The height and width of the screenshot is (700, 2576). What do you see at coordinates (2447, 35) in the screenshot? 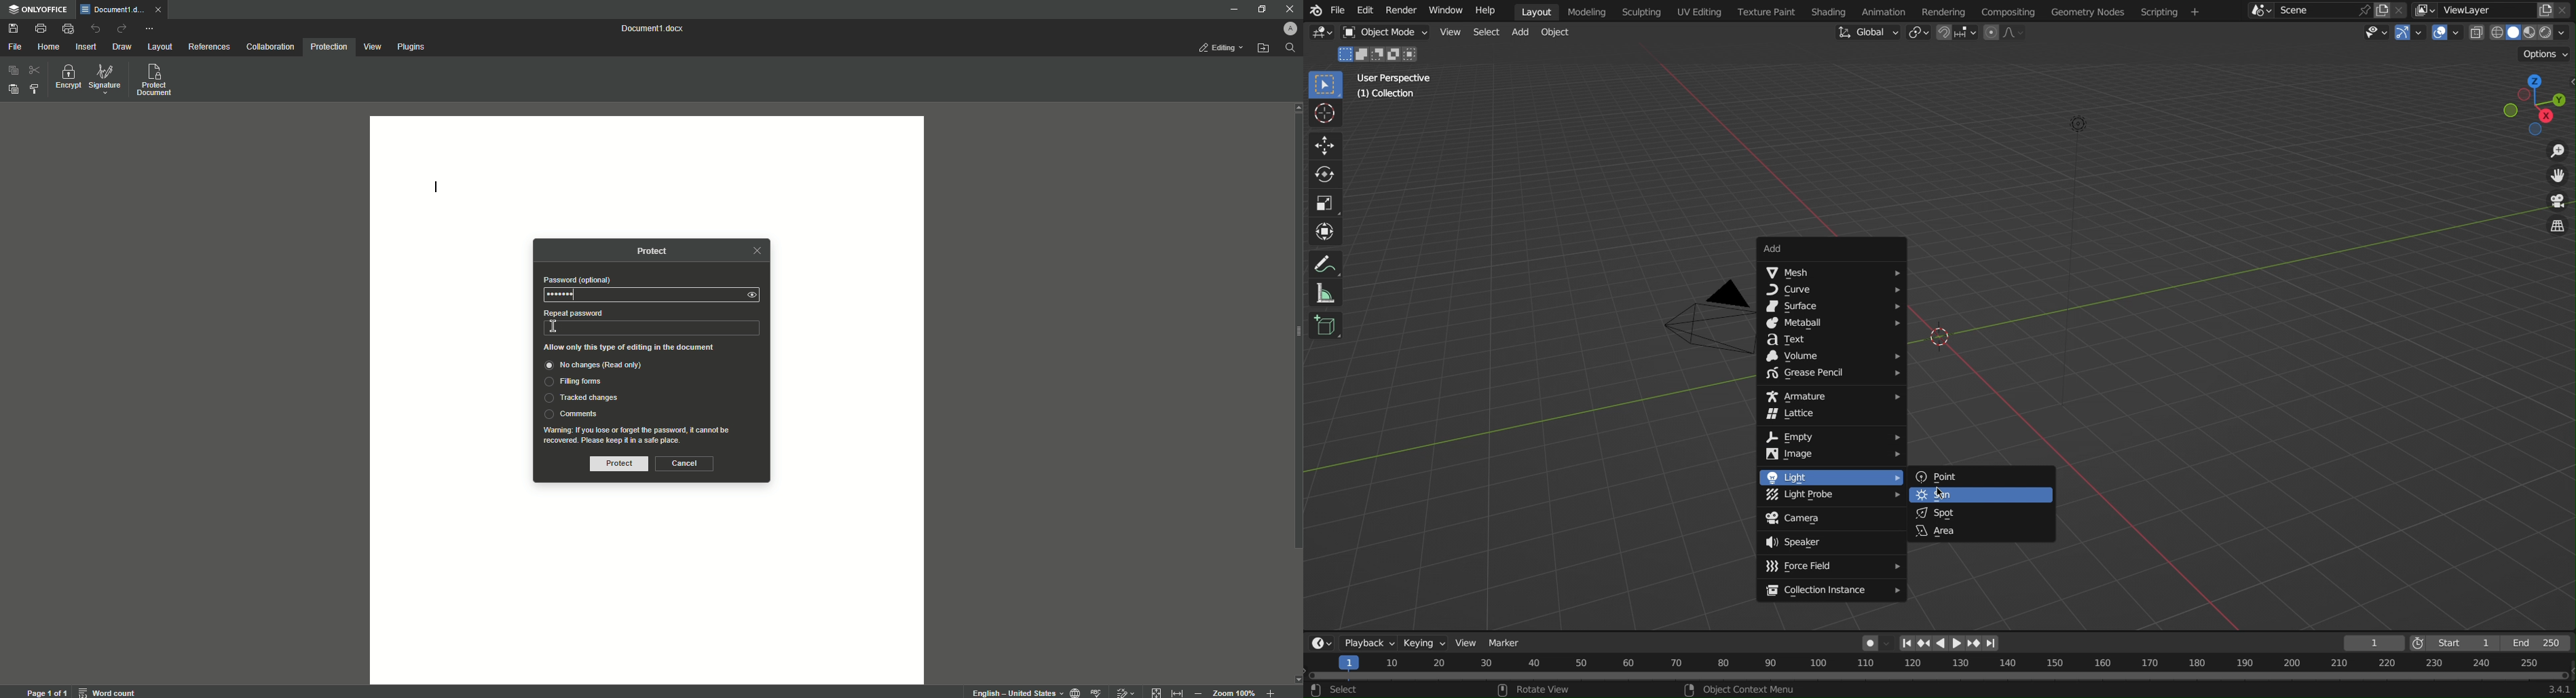
I see `Show Overlays` at bounding box center [2447, 35].